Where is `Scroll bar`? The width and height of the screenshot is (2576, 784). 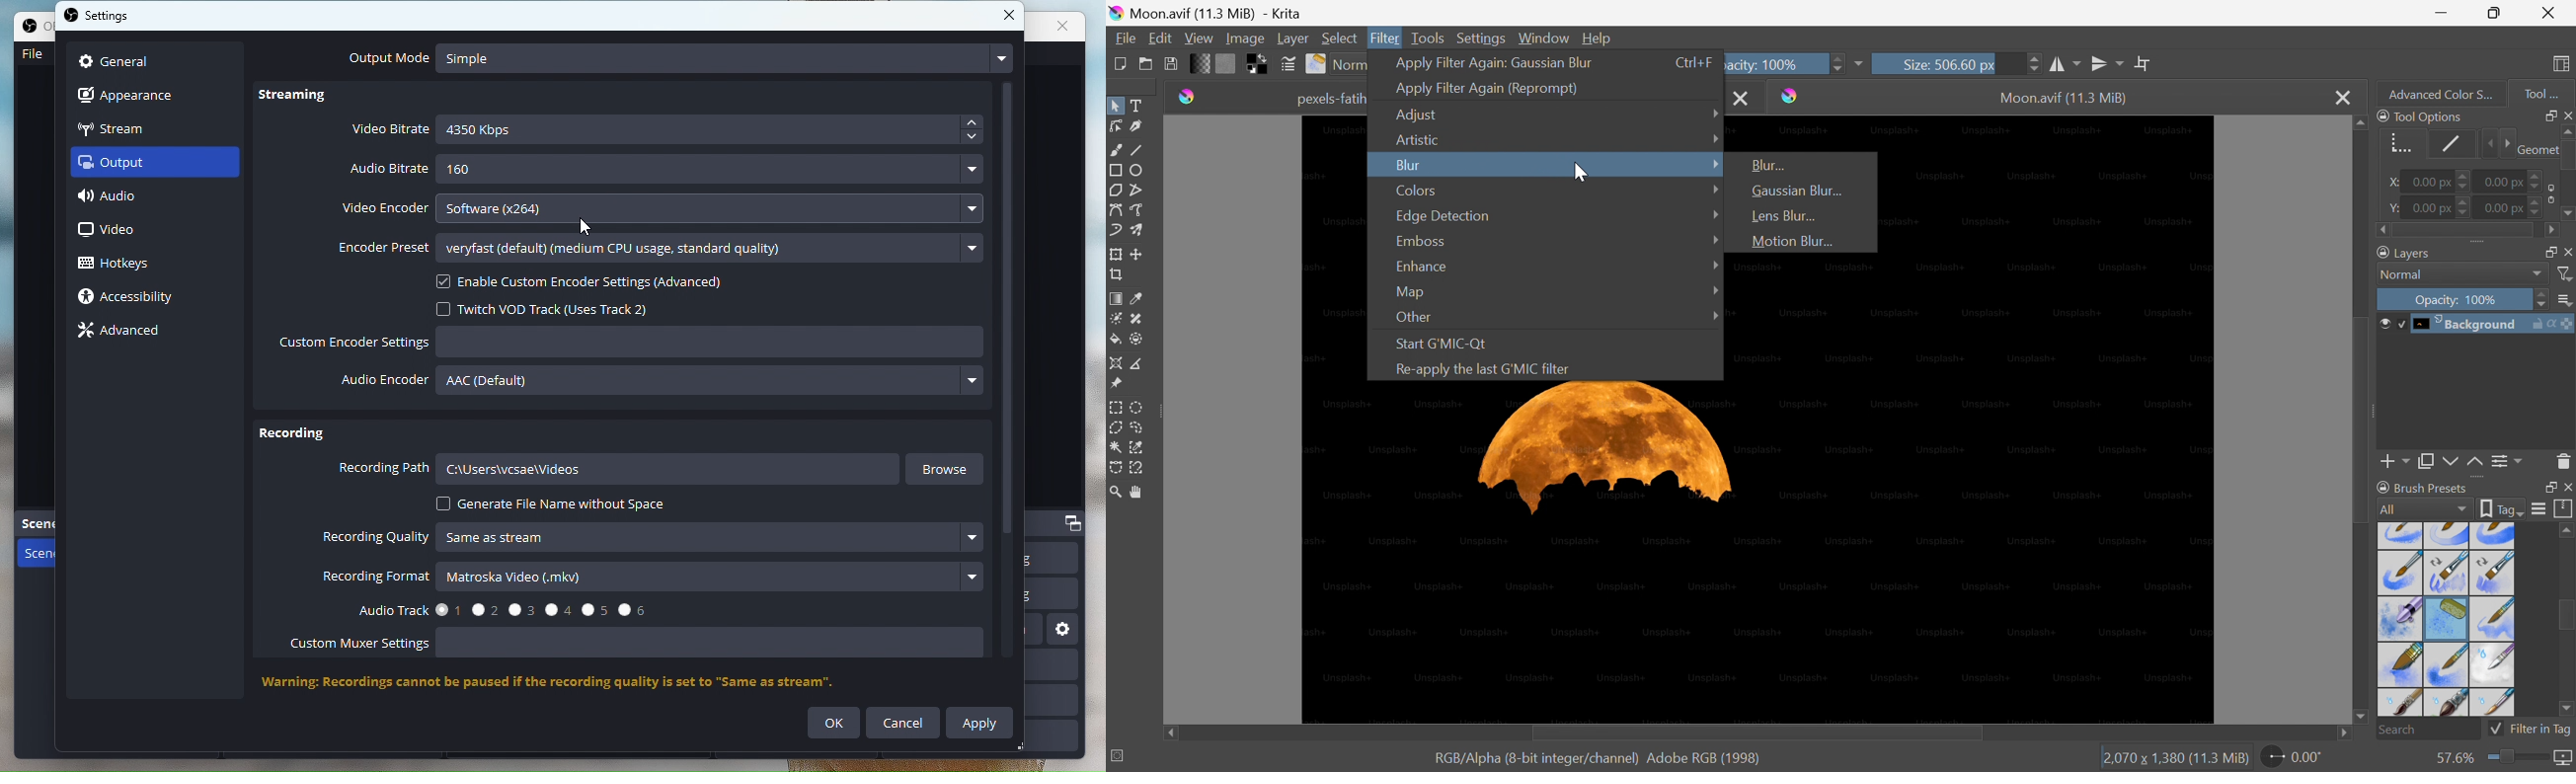 Scroll bar is located at coordinates (2364, 419).